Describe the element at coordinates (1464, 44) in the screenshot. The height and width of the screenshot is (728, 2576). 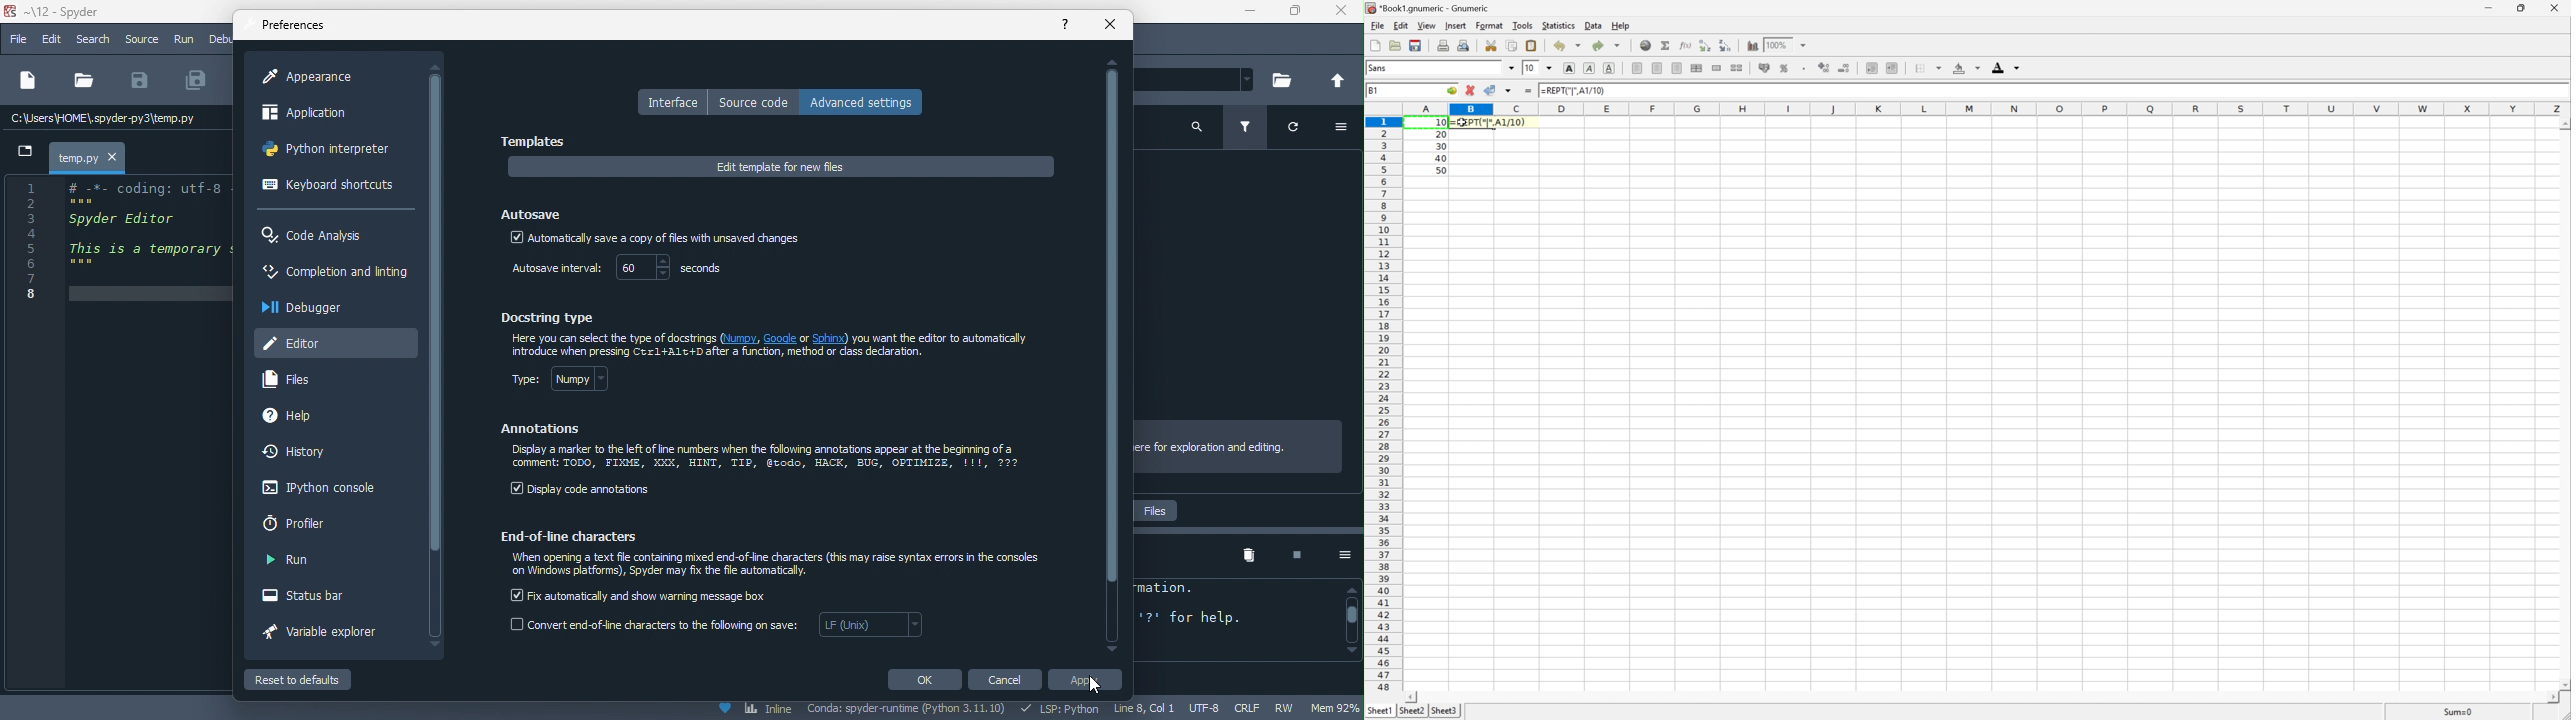
I see `Print preview` at that location.